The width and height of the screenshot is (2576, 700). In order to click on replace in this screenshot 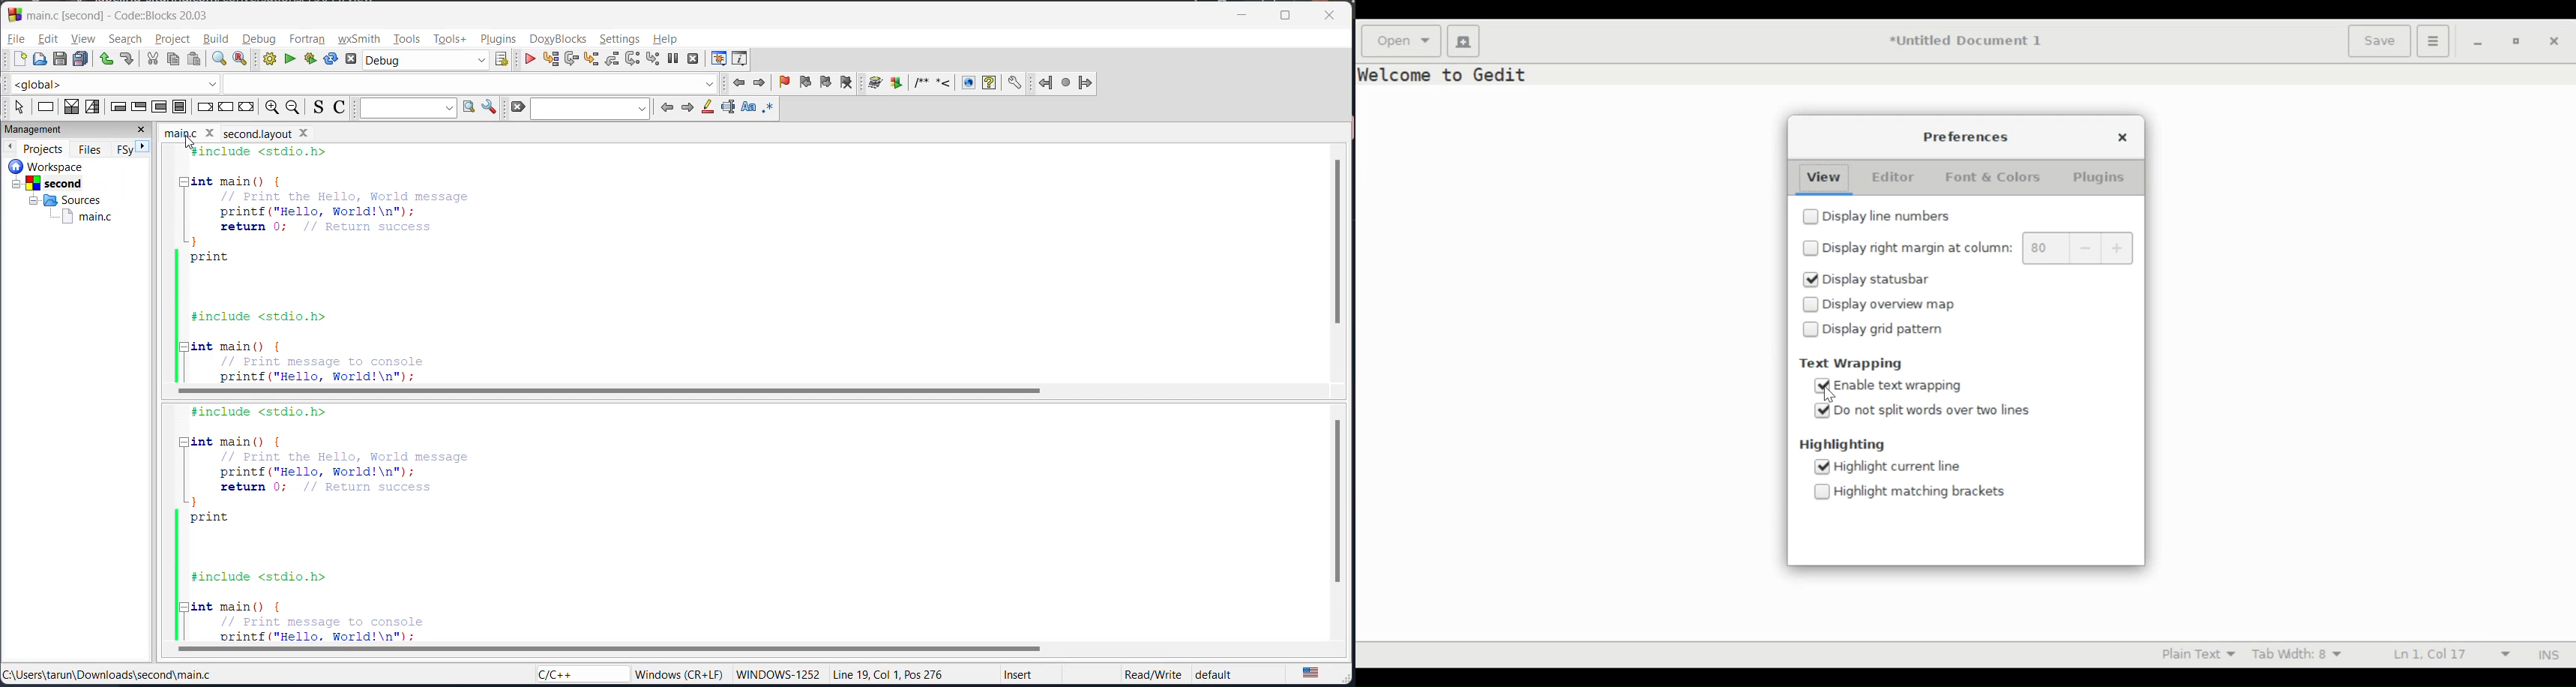, I will do `click(242, 60)`.